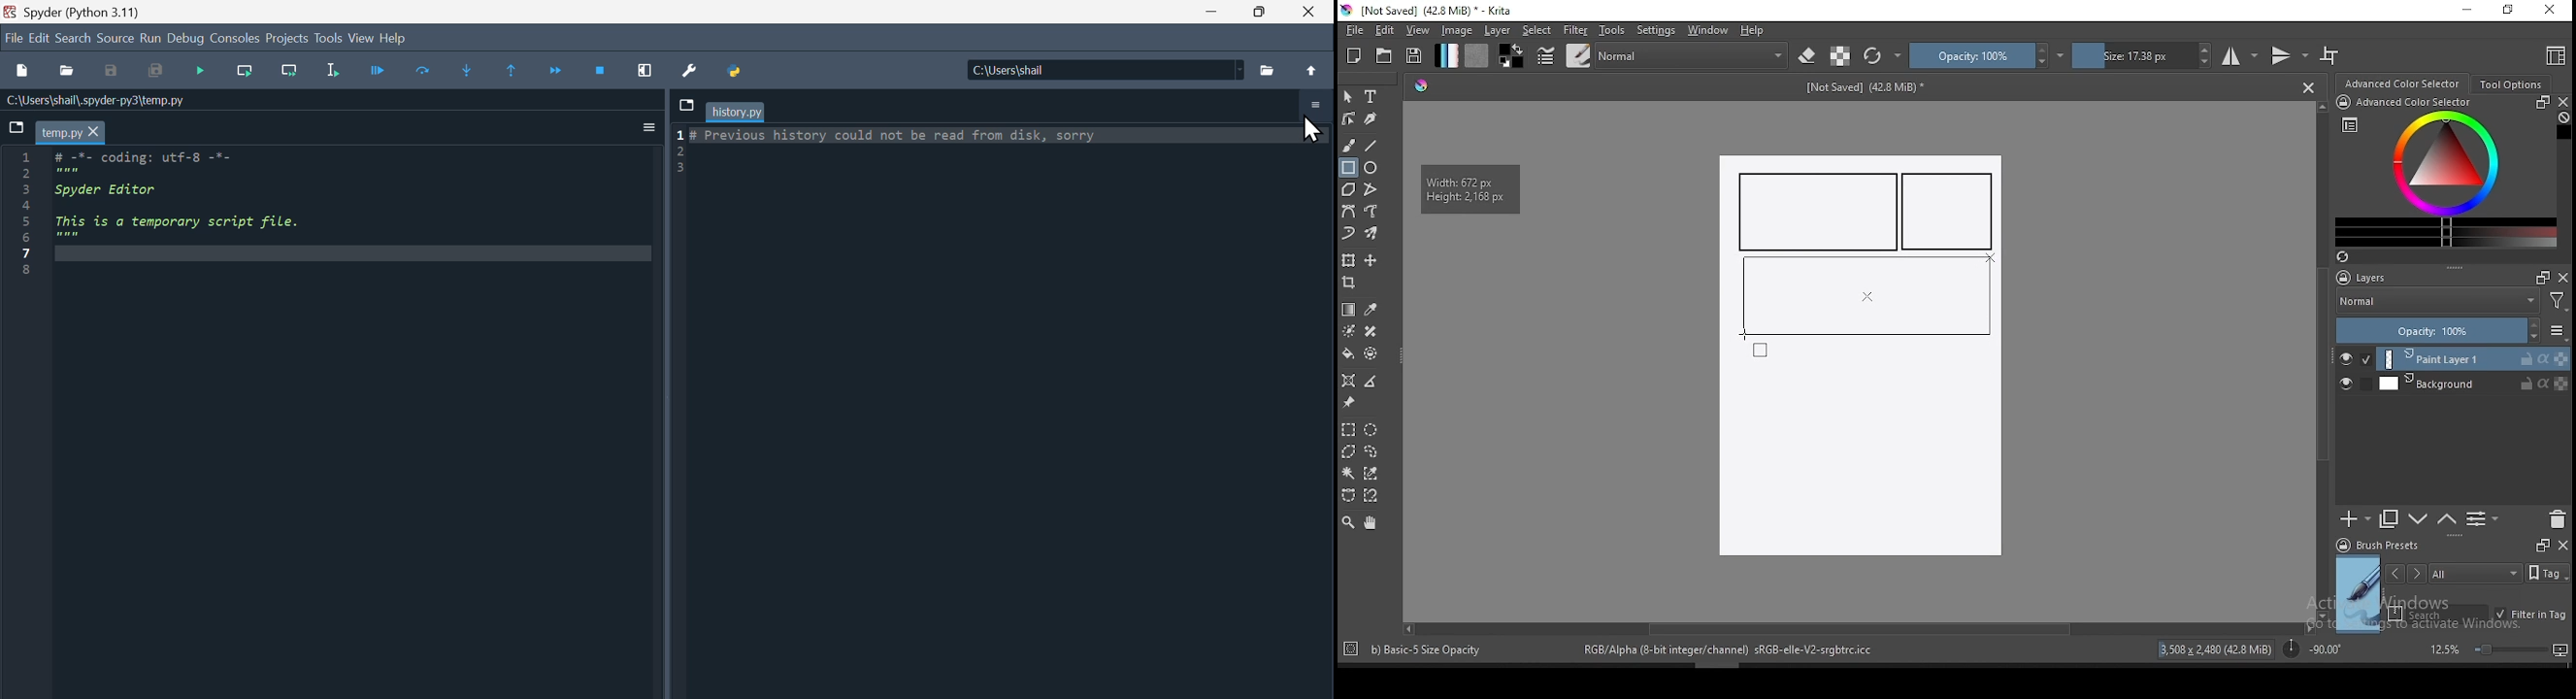 This screenshot has width=2576, height=700. Describe the element at coordinates (2562, 102) in the screenshot. I see `close docker` at that location.